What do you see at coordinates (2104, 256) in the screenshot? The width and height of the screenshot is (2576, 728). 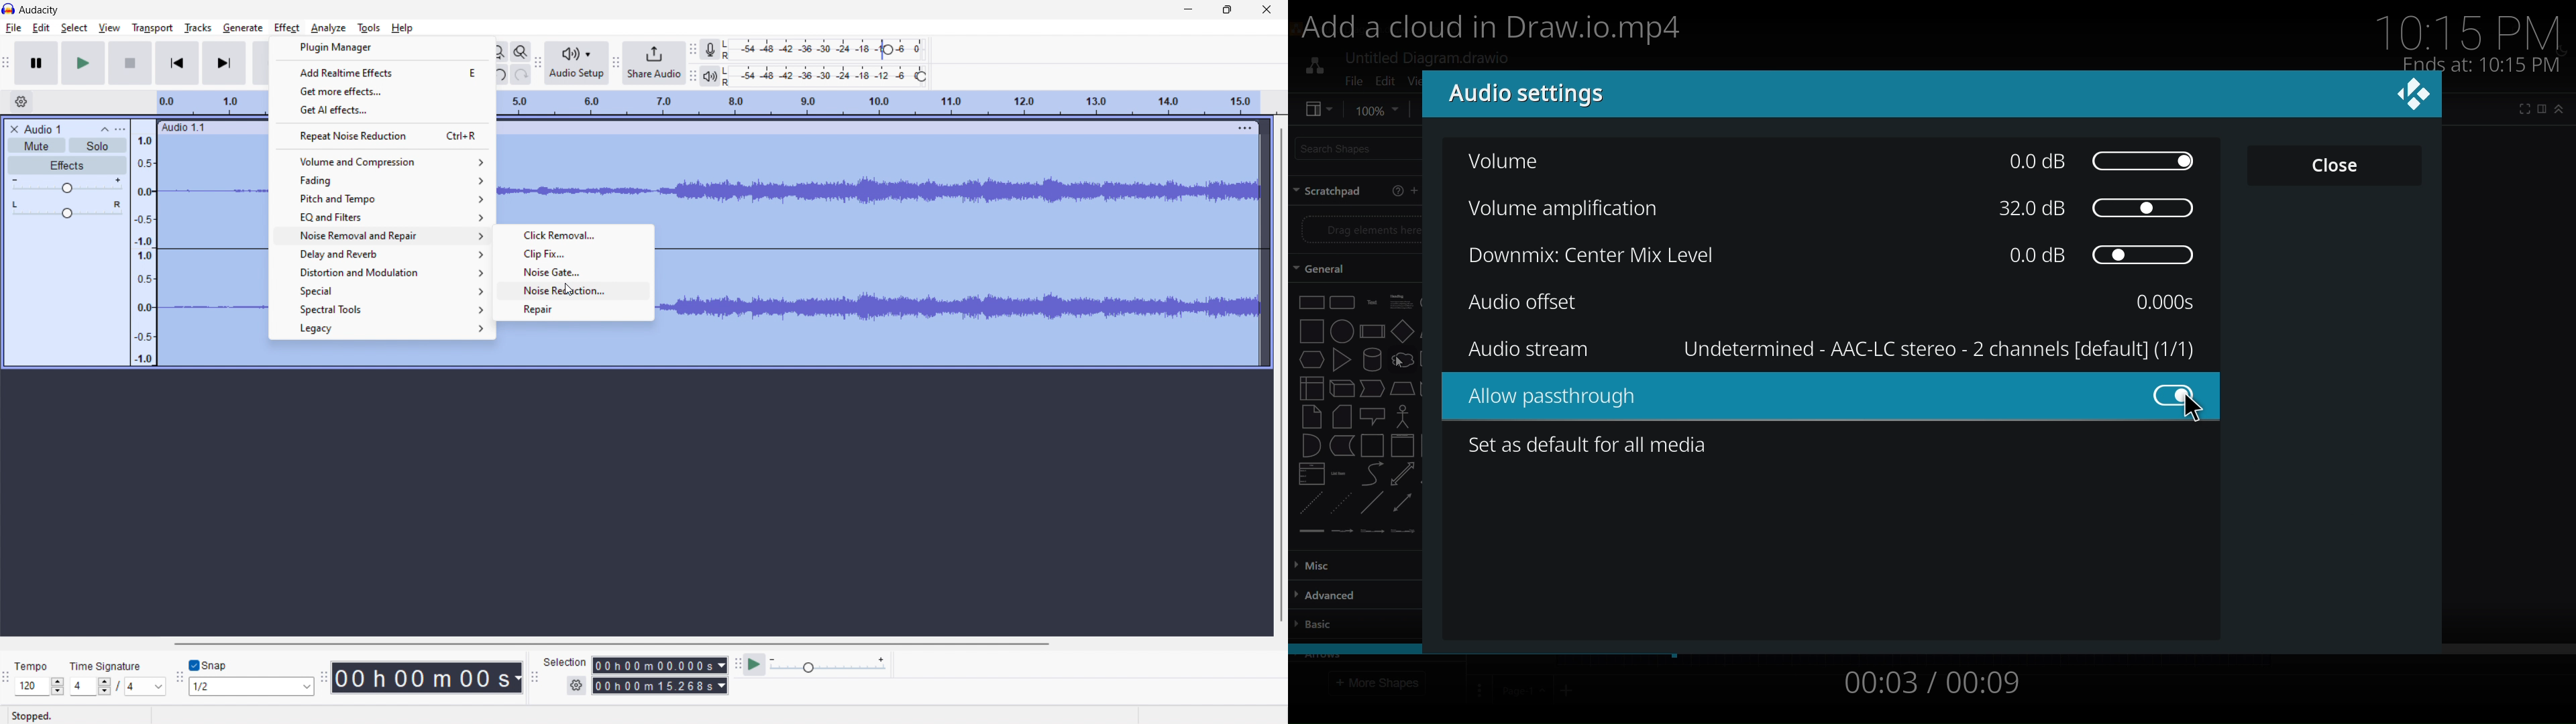 I see `0.0 dB` at bounding box center [2104, 256].